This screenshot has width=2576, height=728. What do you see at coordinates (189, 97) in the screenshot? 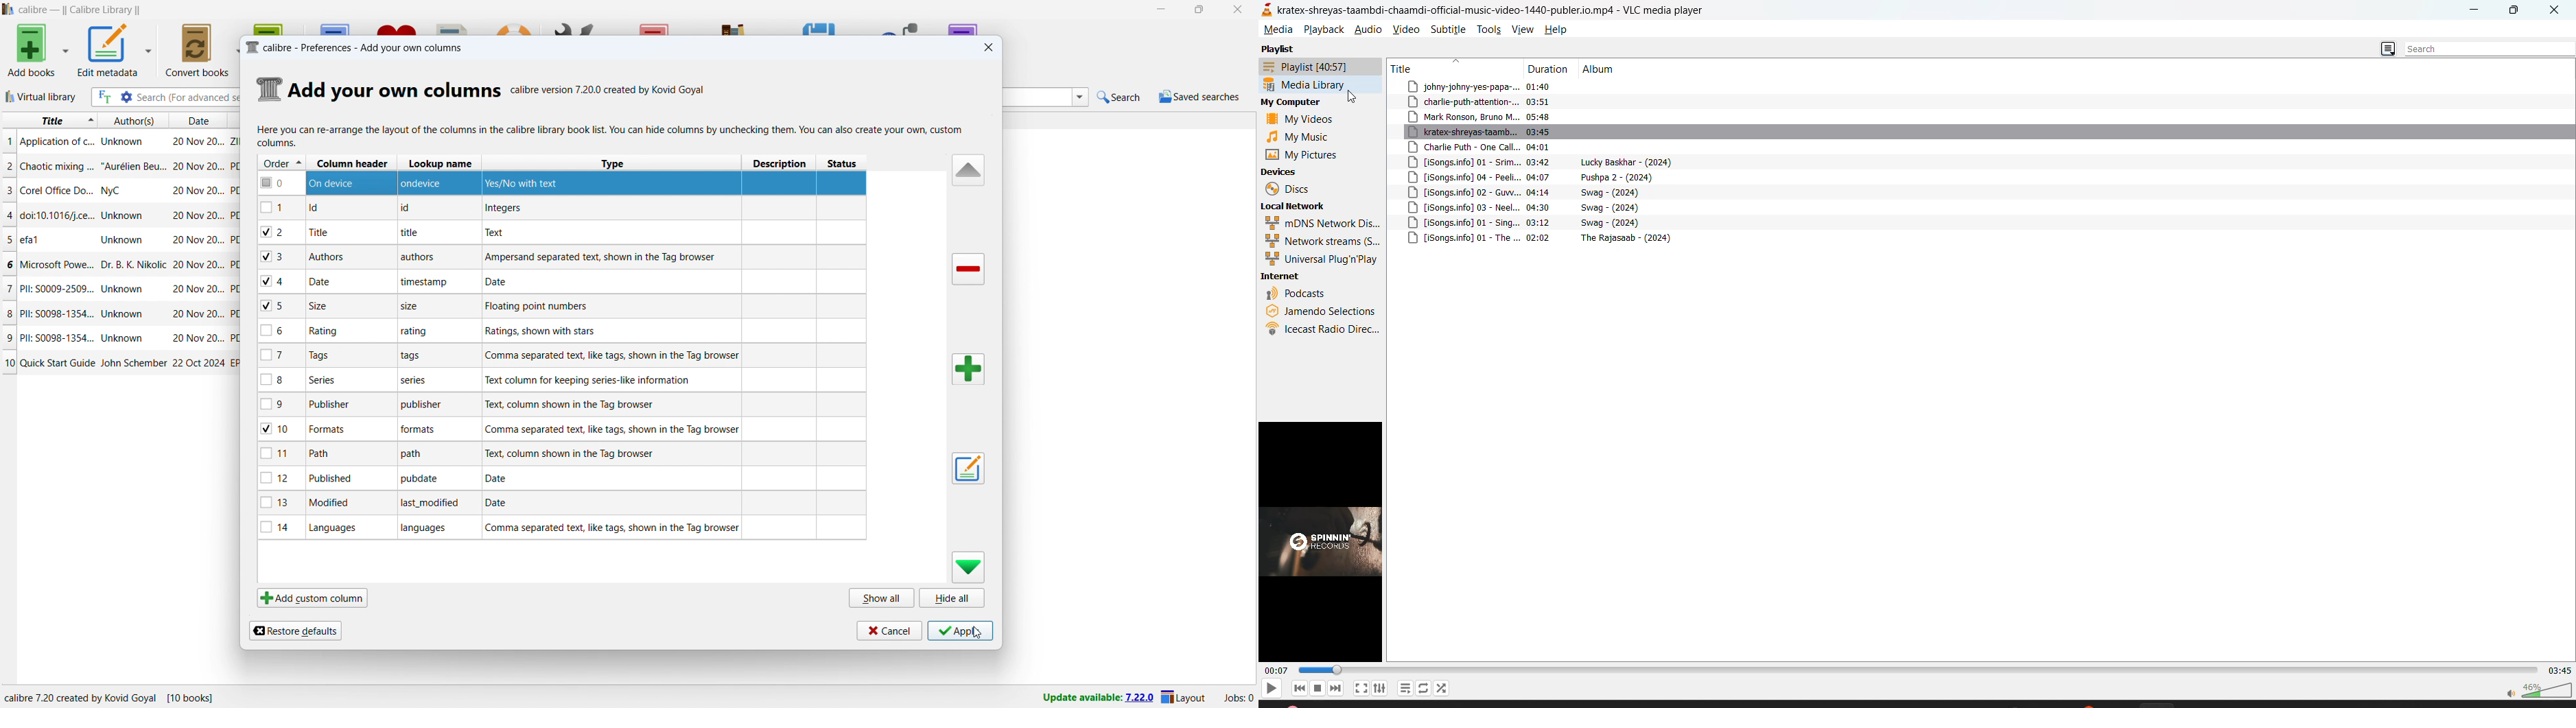
I see `search bar` at bounding box center [189, 97].